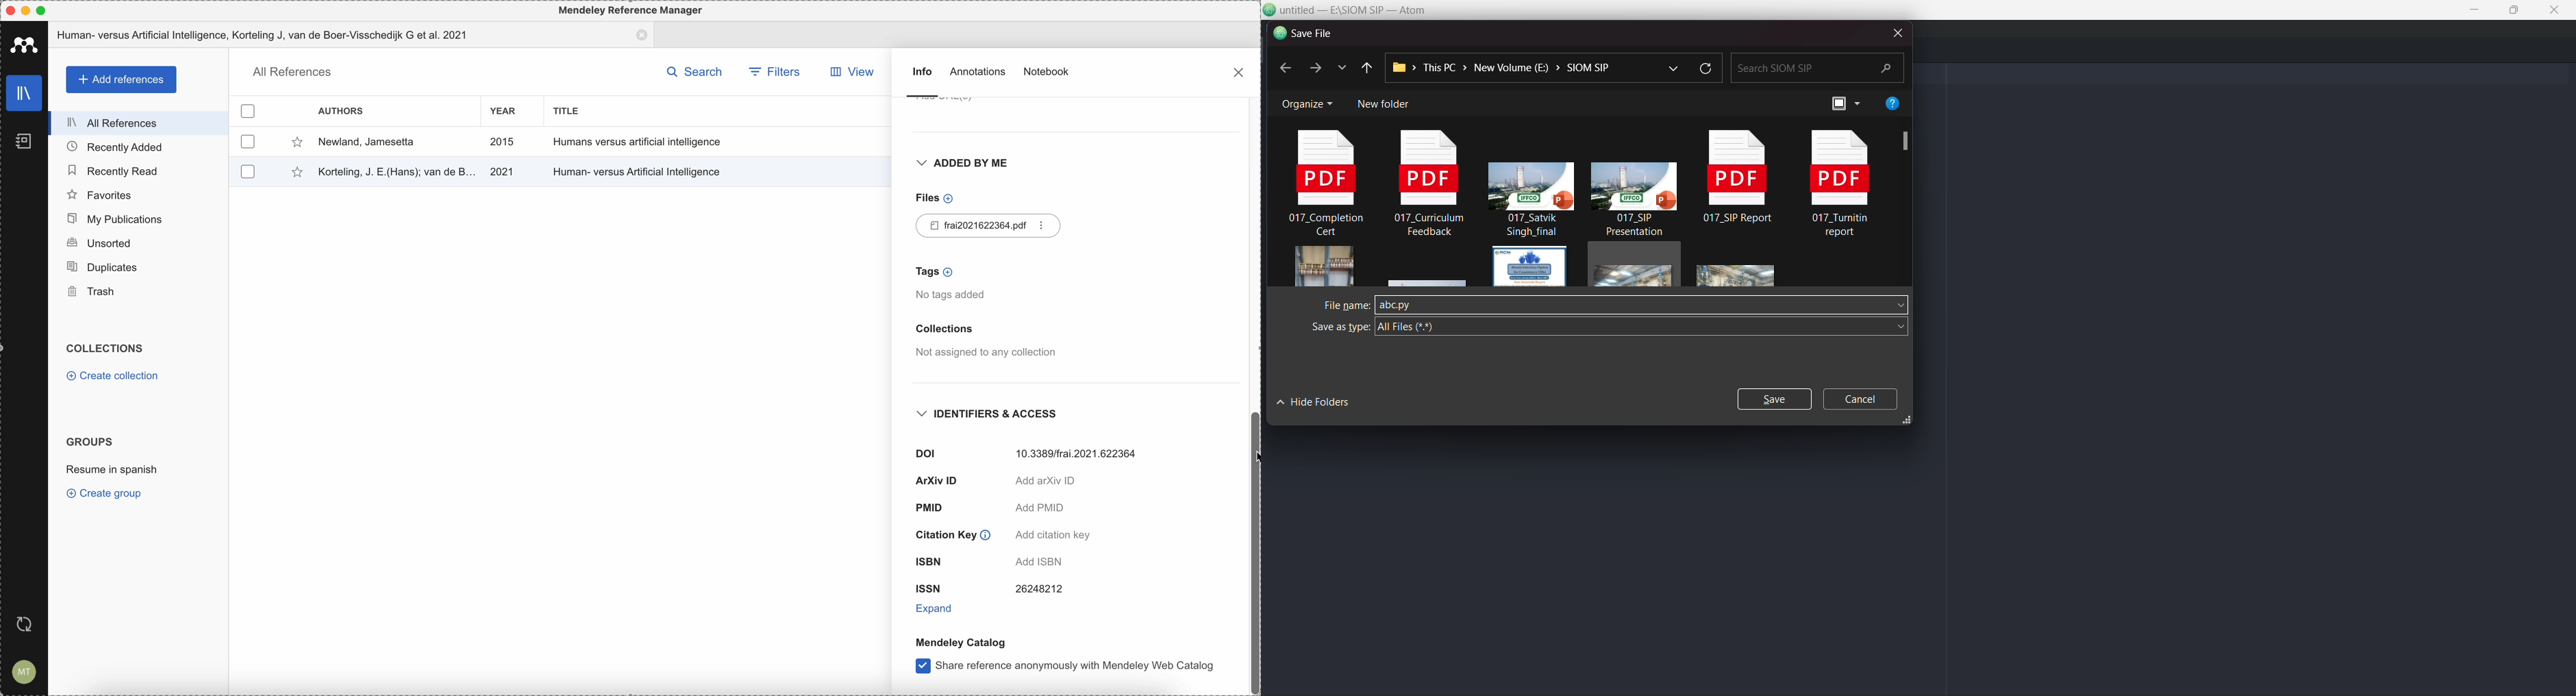 This screenshot has width=2576, height=700. What do you see at coordinates (979, 73) in the screenshot?
I see `annotations` at bounding box center [979, 73].